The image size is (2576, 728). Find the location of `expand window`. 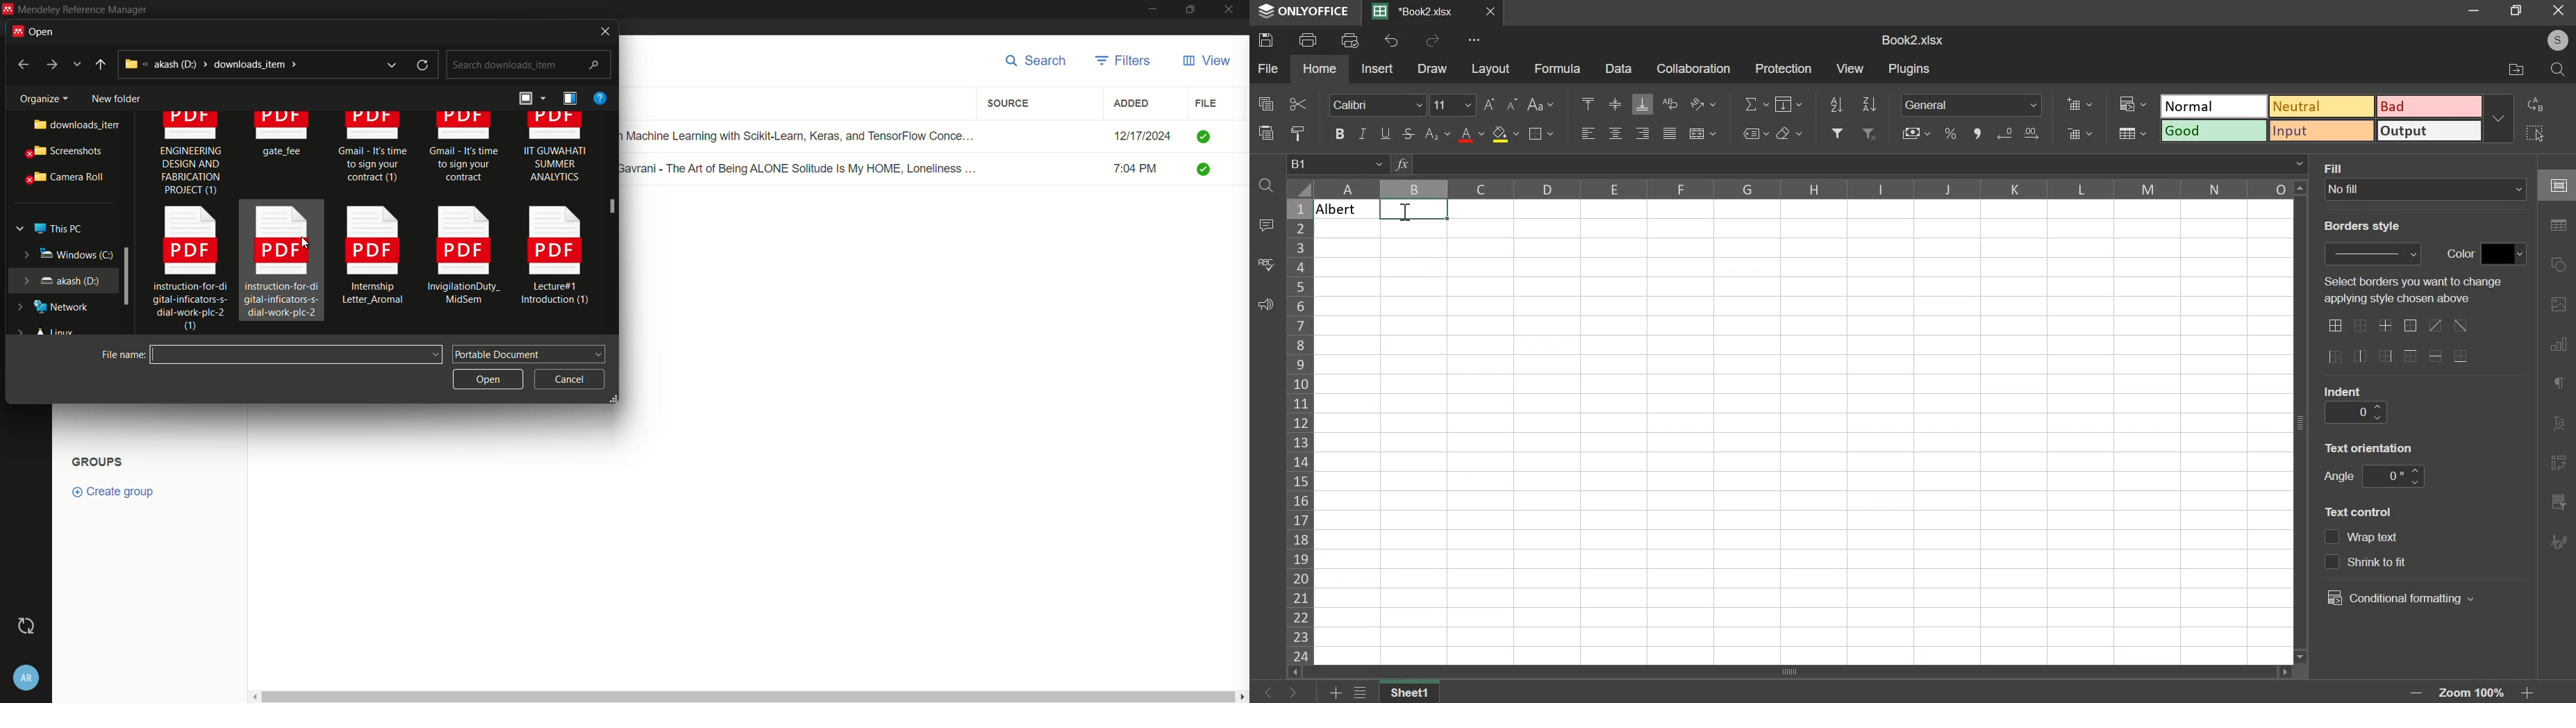

expand window is located at coordinates (128, 275).